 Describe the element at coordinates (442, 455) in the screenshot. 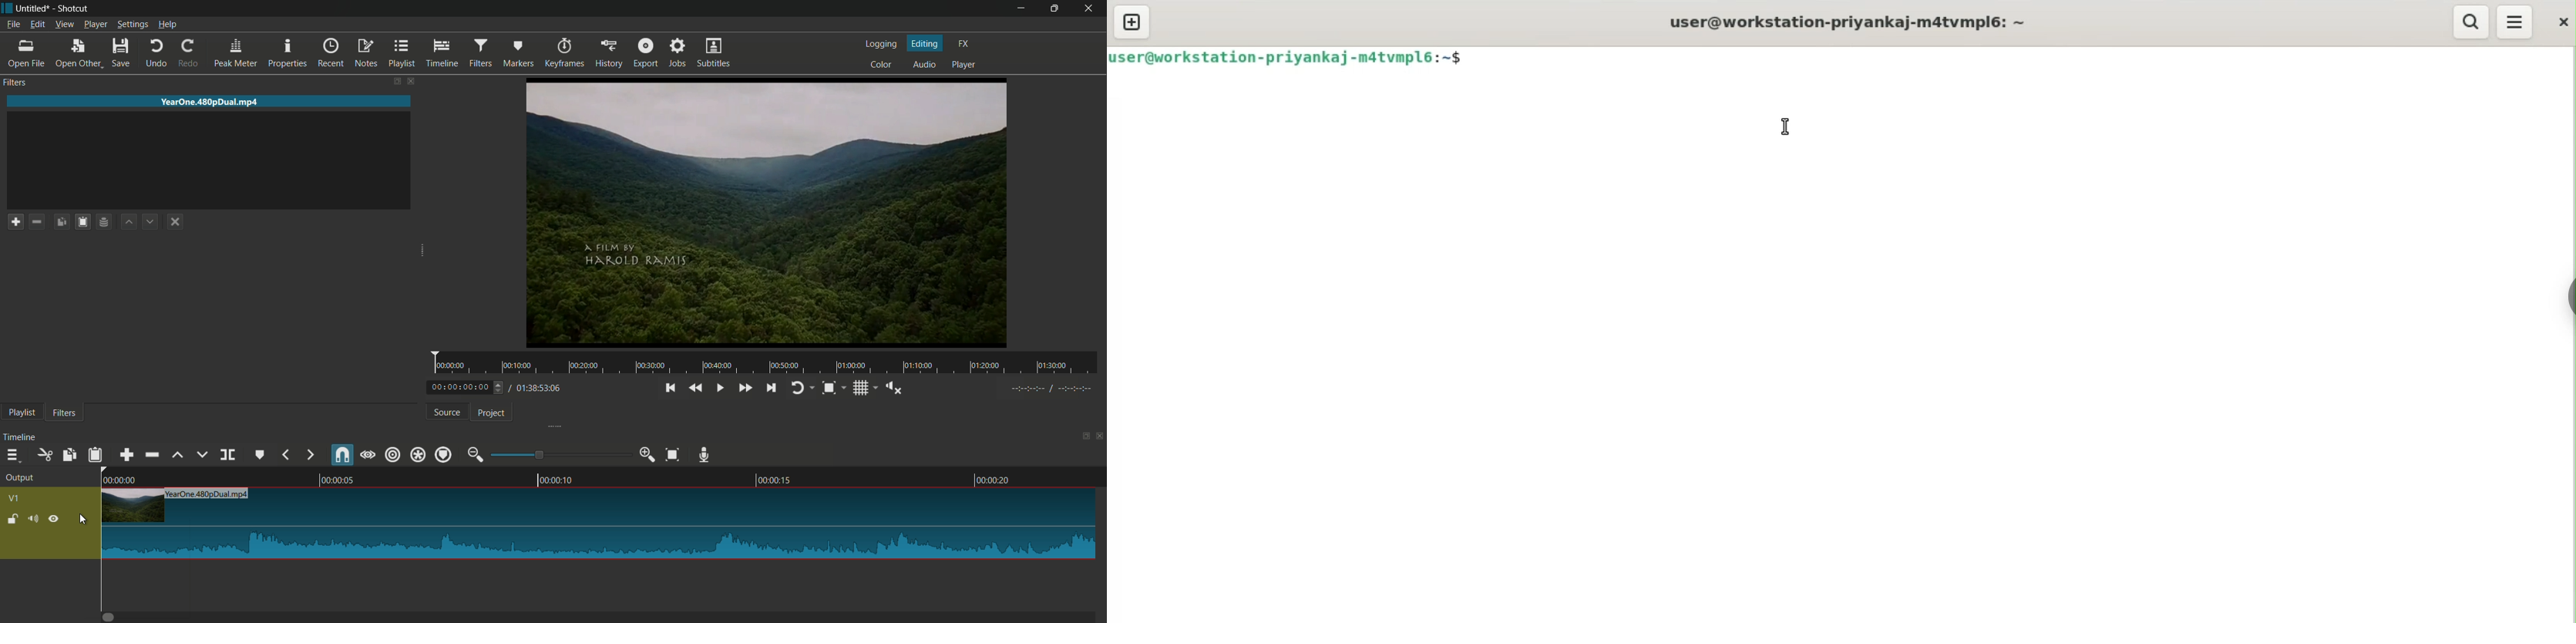

I see `ripple markers` at that location.